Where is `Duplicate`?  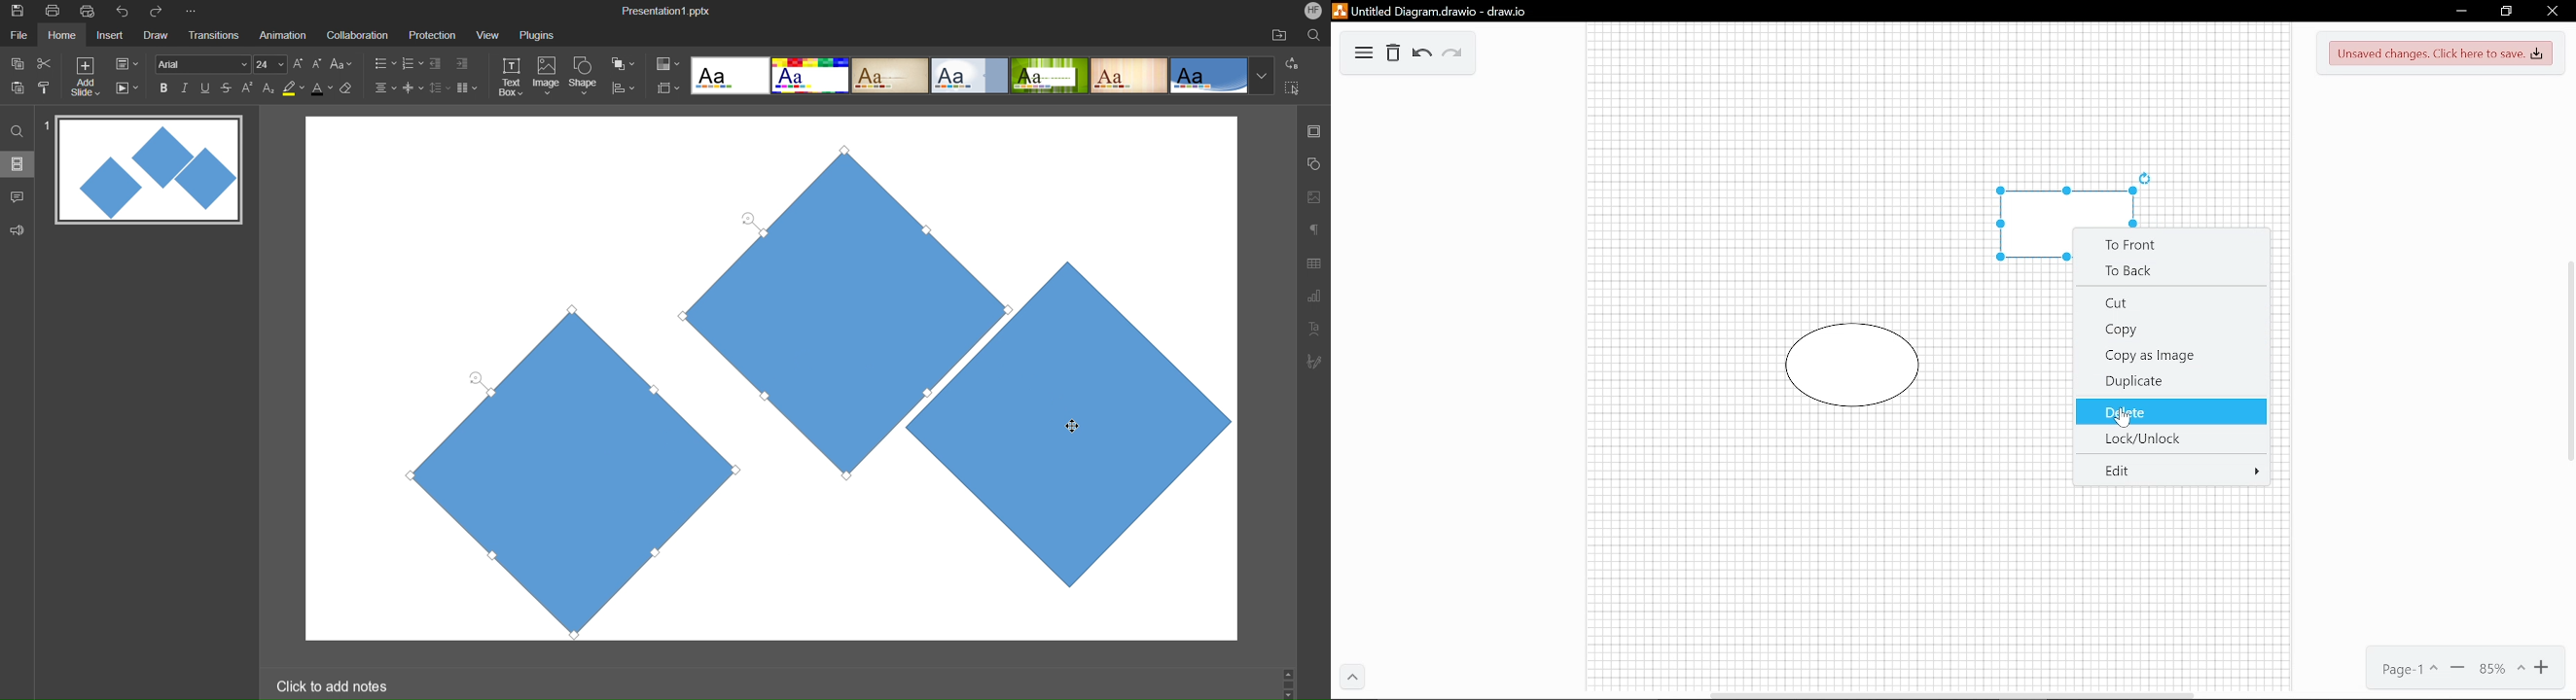 Duplicate is located at coordinates (2171, 379).